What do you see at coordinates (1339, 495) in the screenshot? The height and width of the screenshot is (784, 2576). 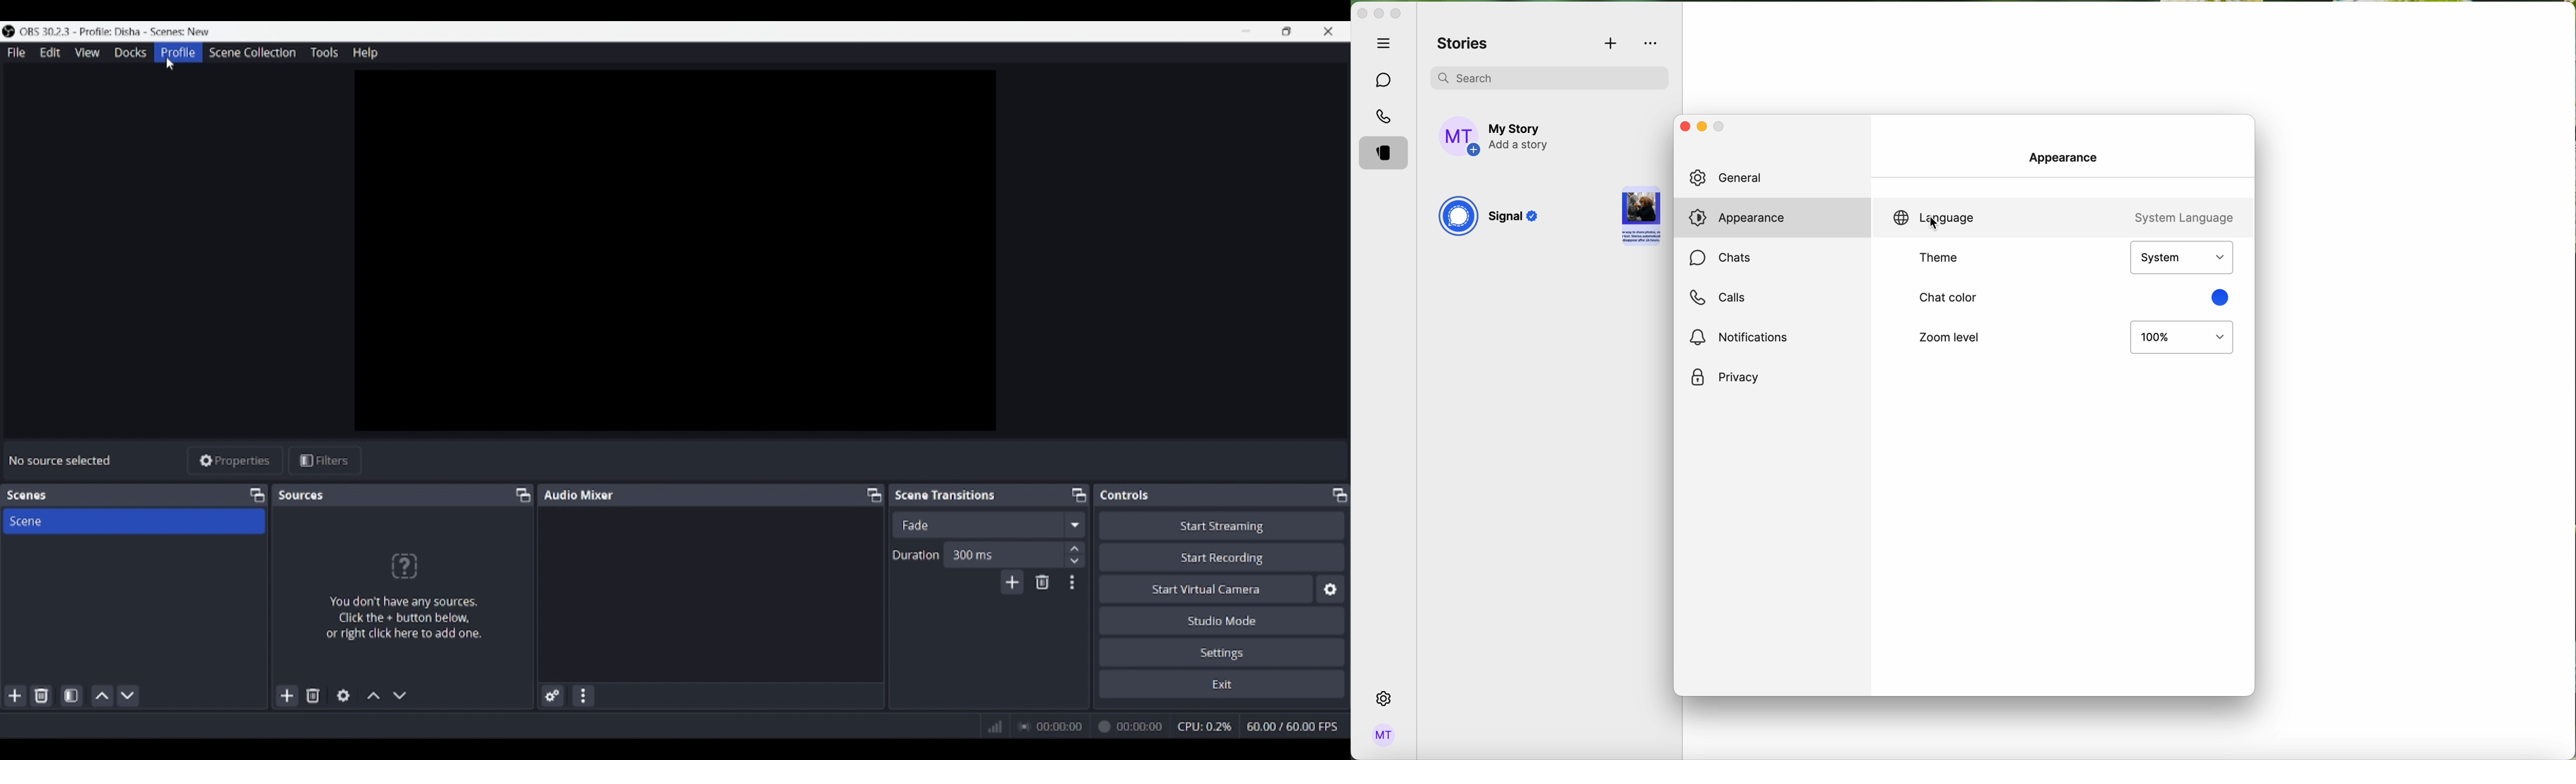 I see `Float controls panel` at bounding box center [1339, 495].